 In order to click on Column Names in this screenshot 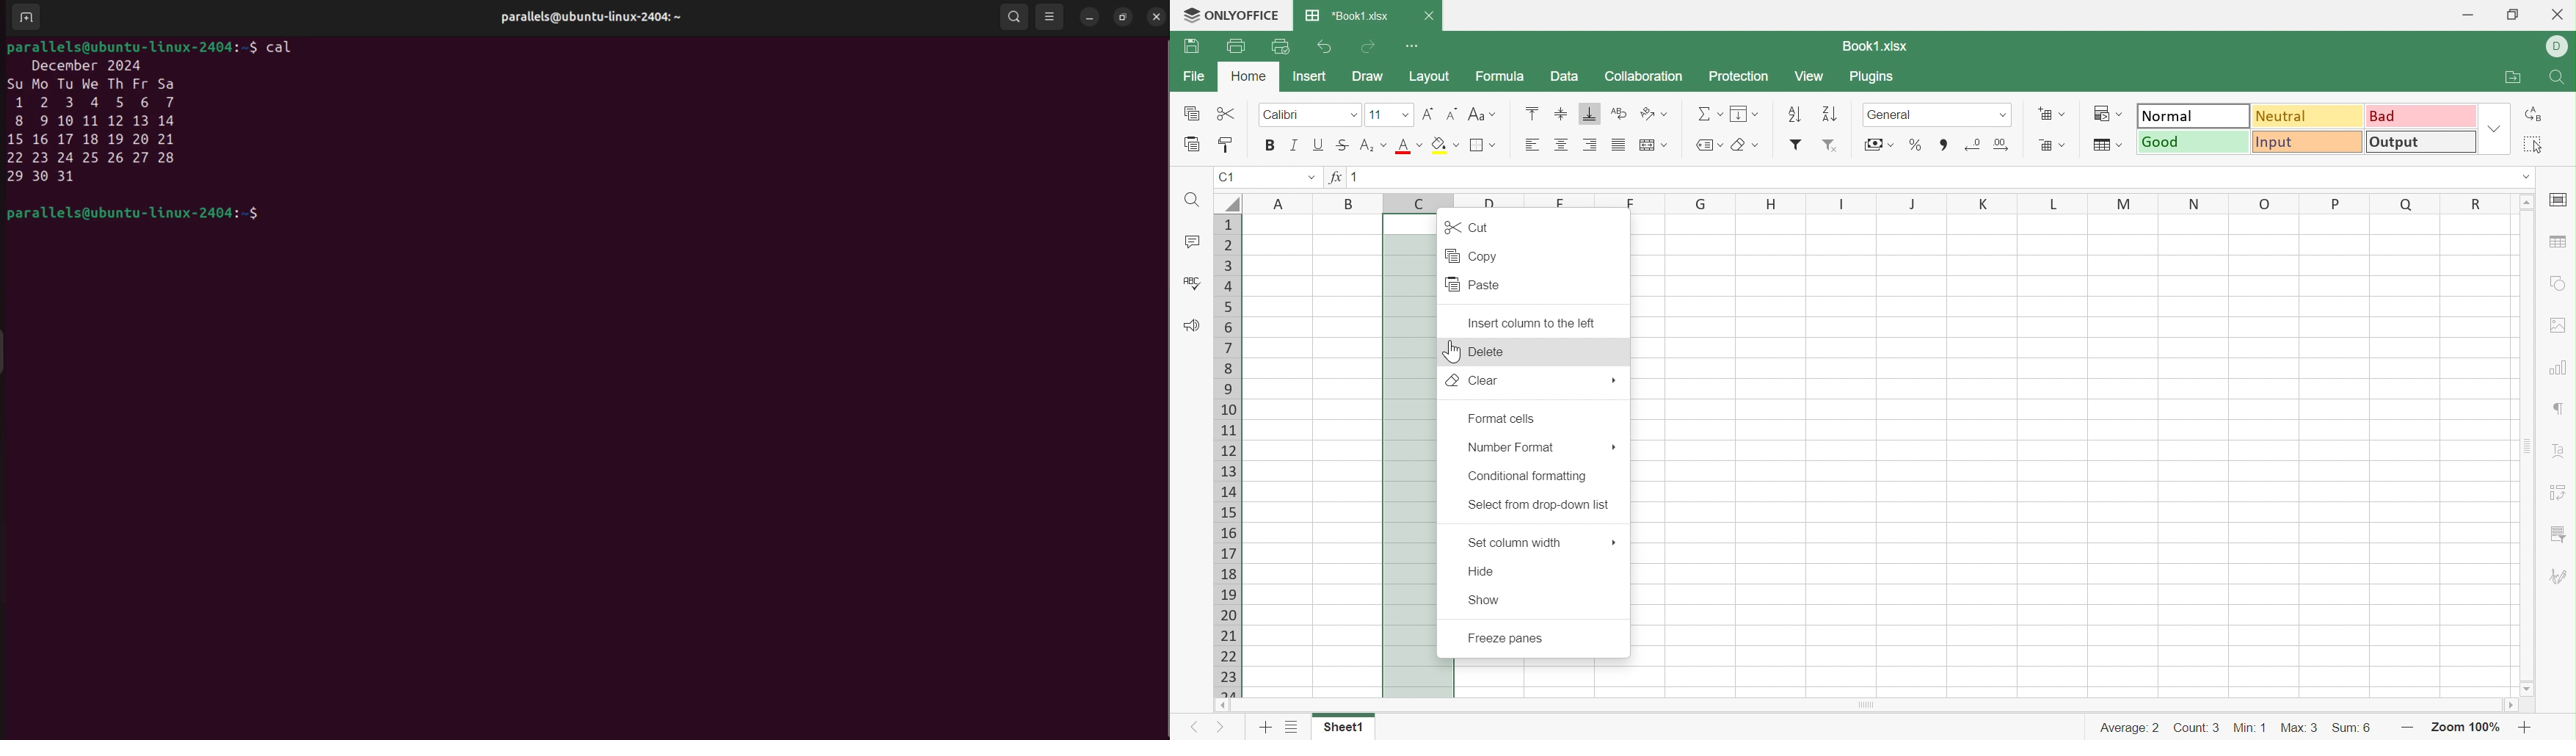, I will do `click(1863, 201)`.